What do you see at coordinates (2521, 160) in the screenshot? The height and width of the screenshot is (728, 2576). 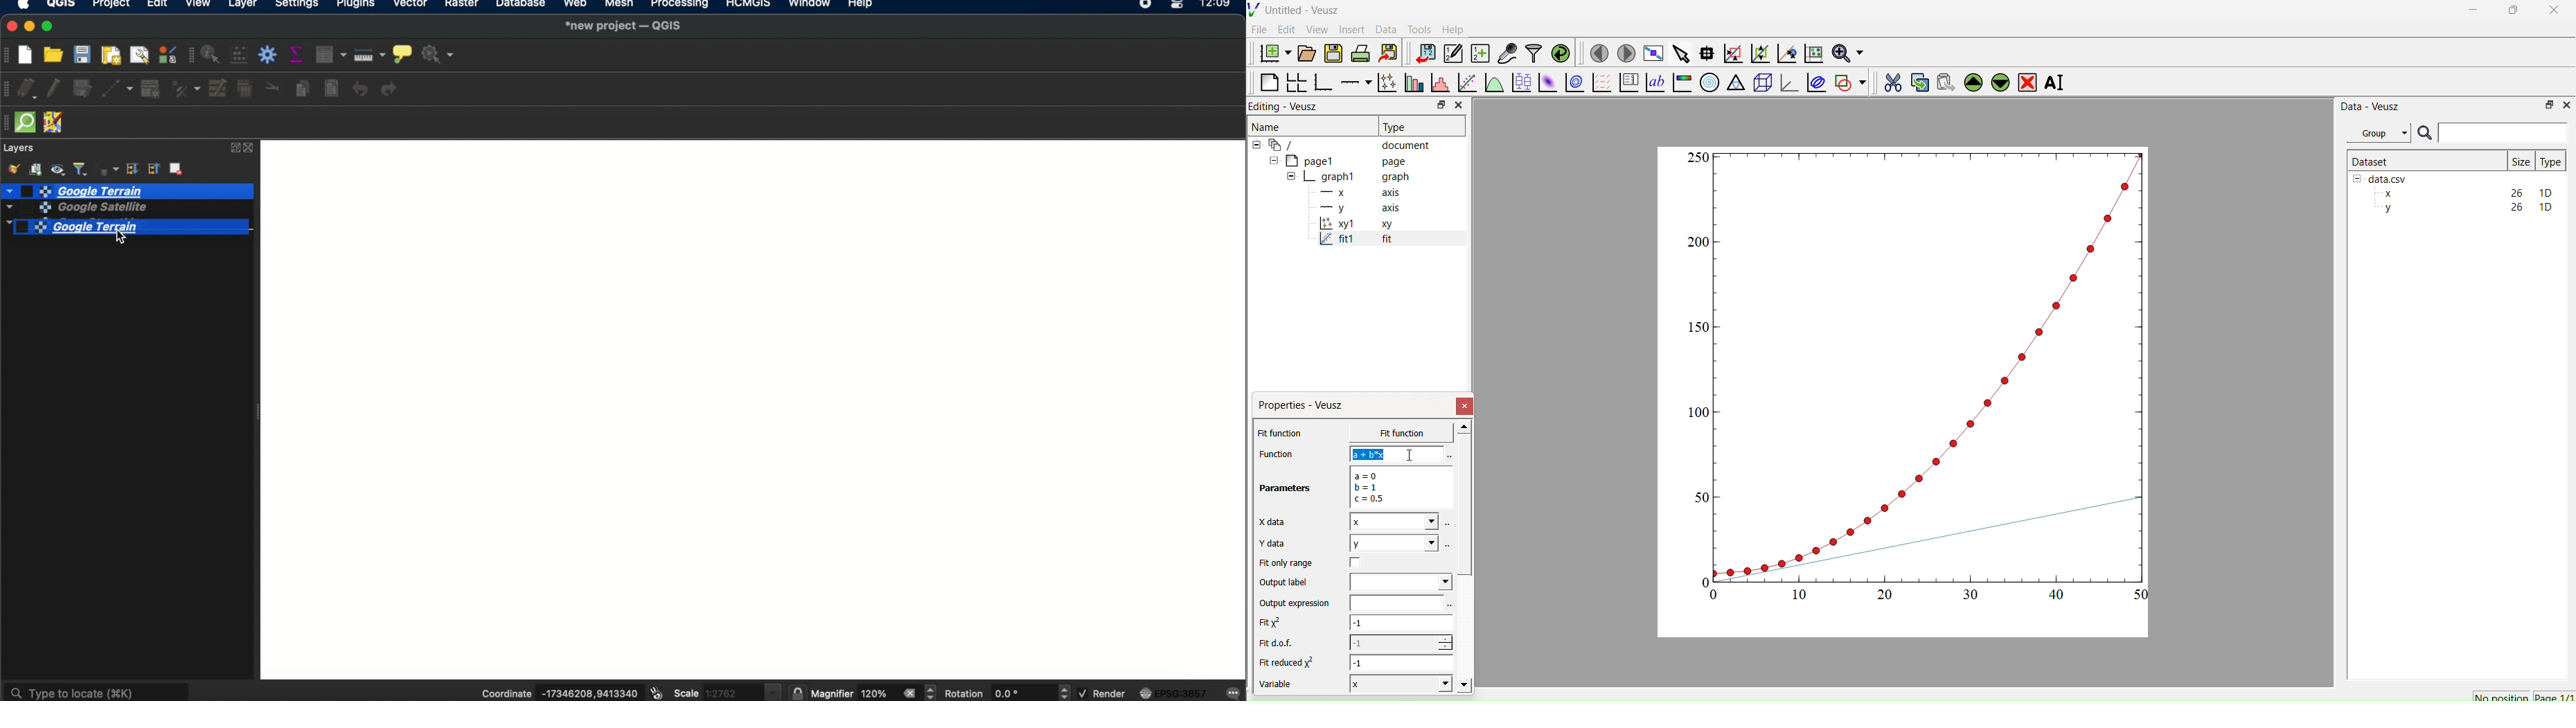 I see `| Size` at bounding box center [2521, 160].